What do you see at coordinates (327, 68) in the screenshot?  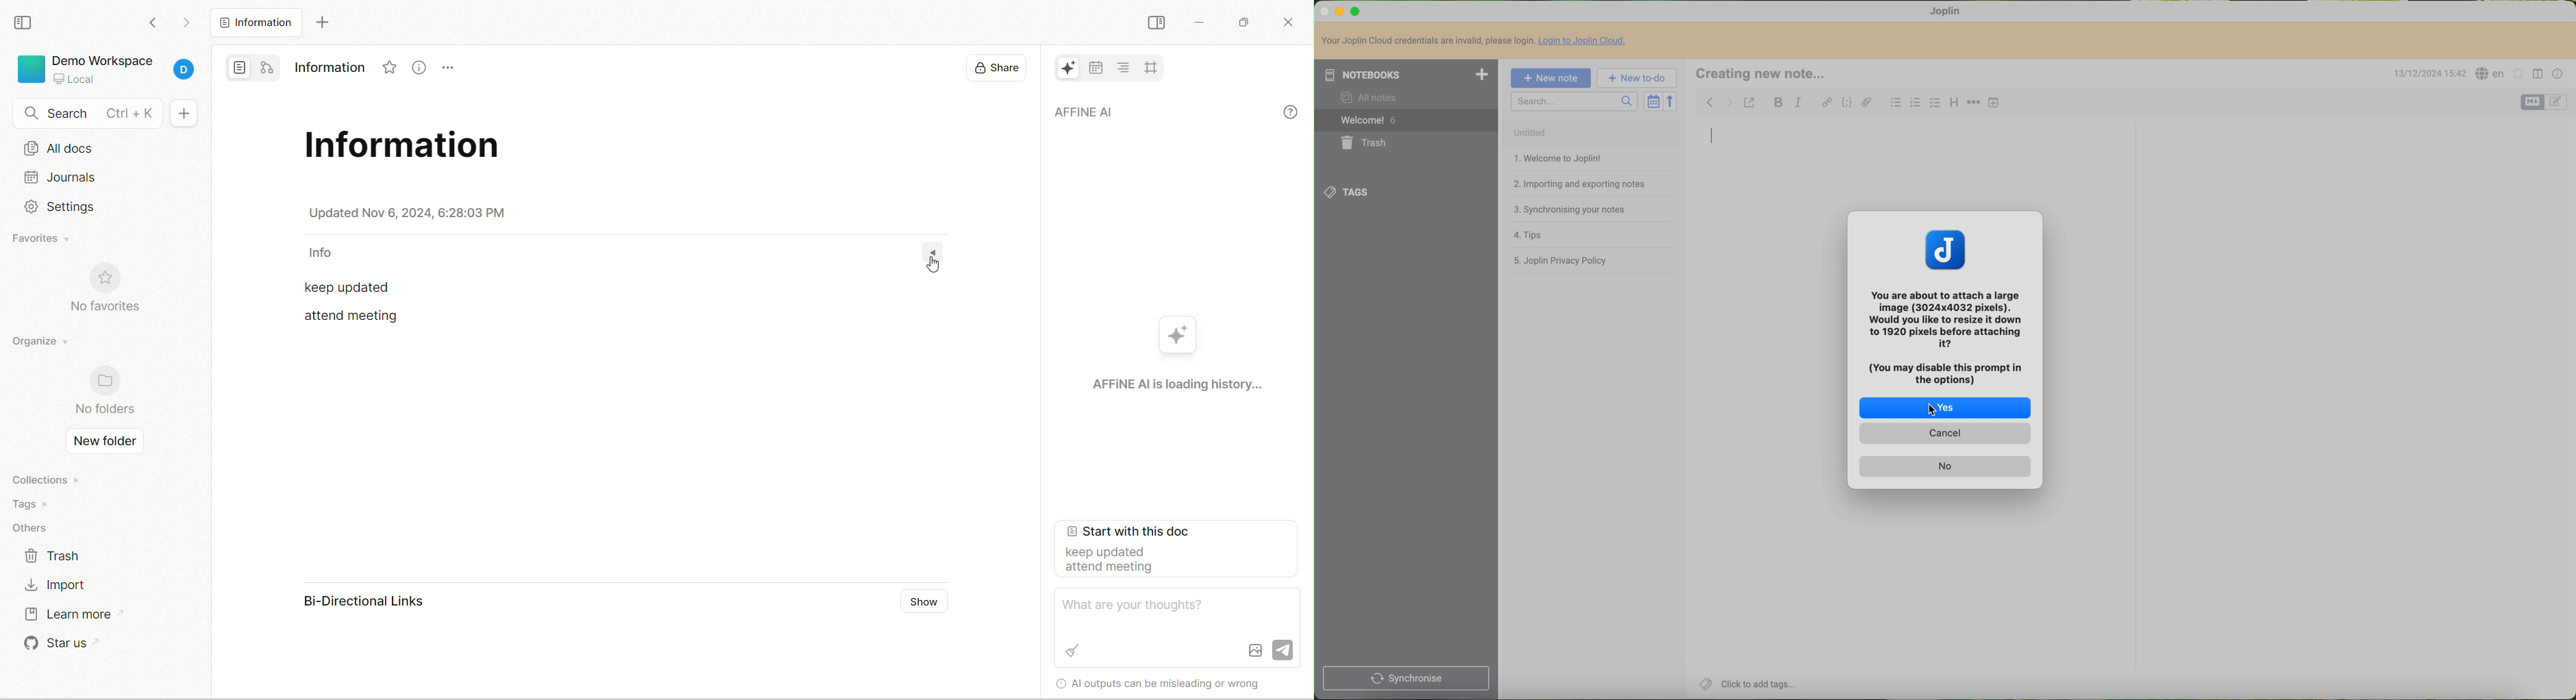 I see `Information` at bounding box center [327, 68].